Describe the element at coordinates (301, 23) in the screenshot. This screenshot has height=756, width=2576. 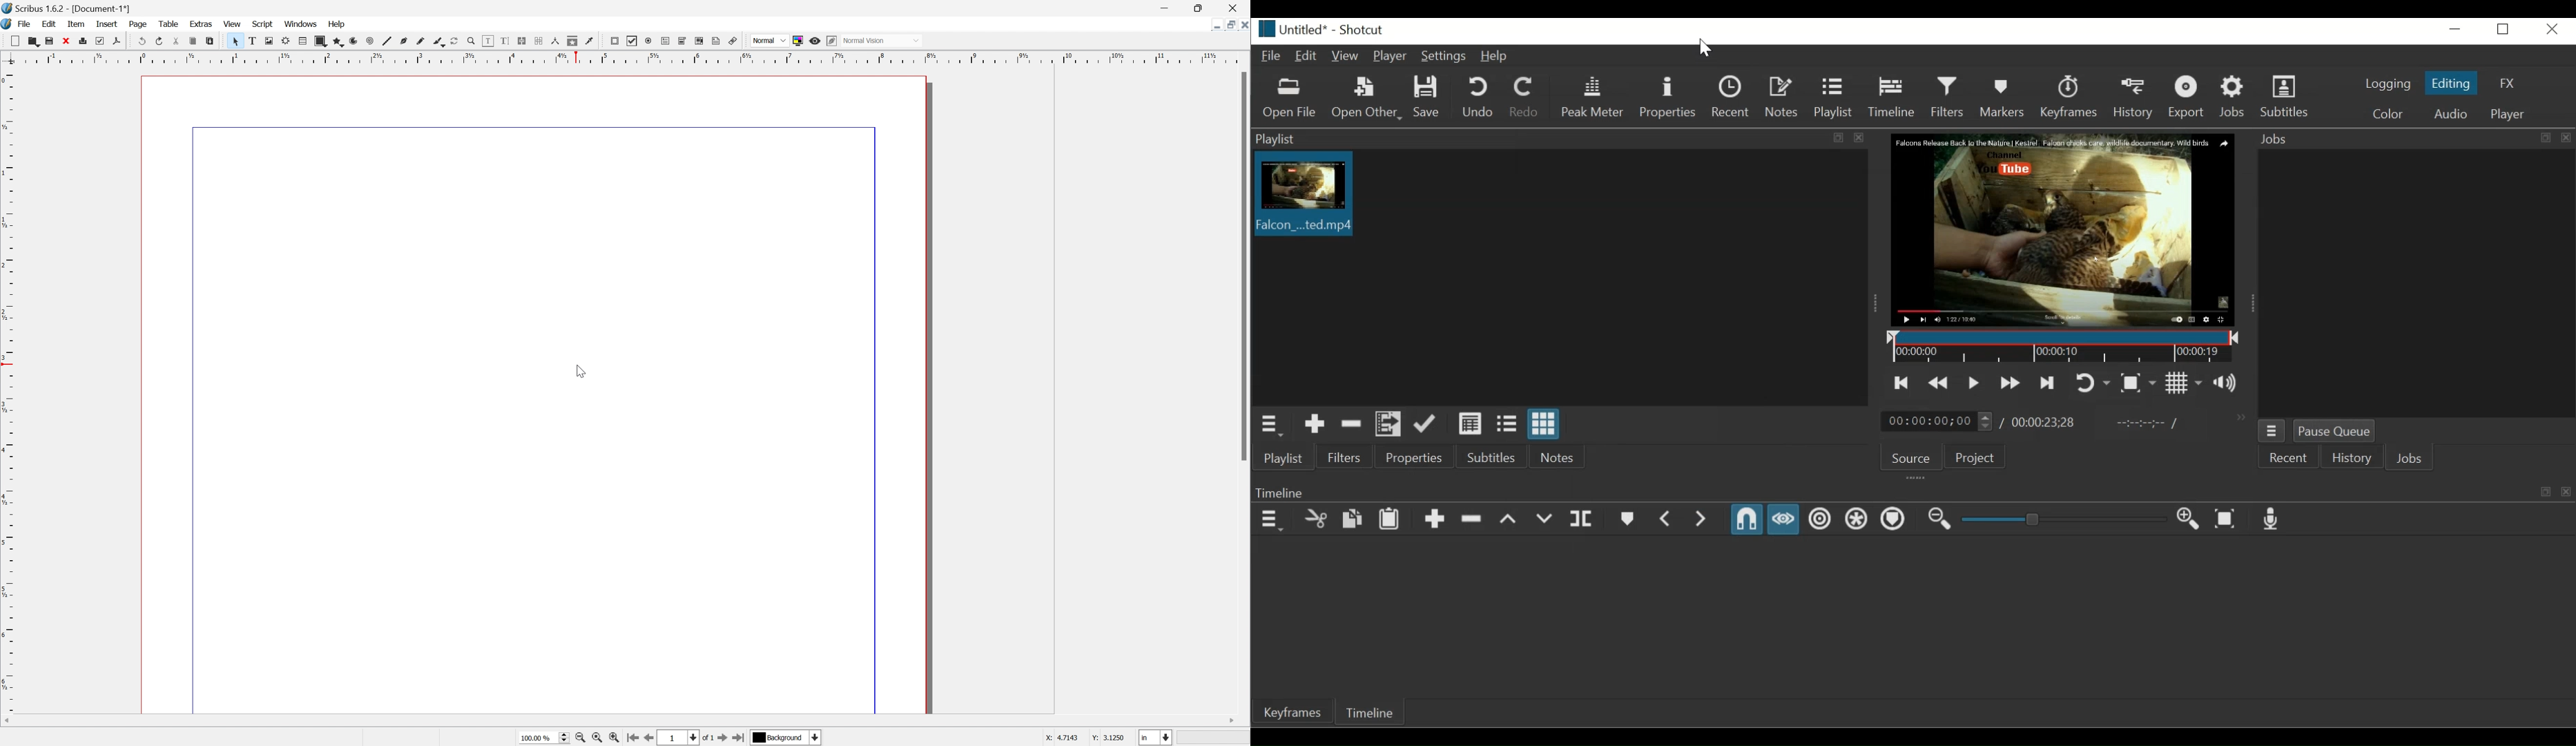
I see `windows` at that location.